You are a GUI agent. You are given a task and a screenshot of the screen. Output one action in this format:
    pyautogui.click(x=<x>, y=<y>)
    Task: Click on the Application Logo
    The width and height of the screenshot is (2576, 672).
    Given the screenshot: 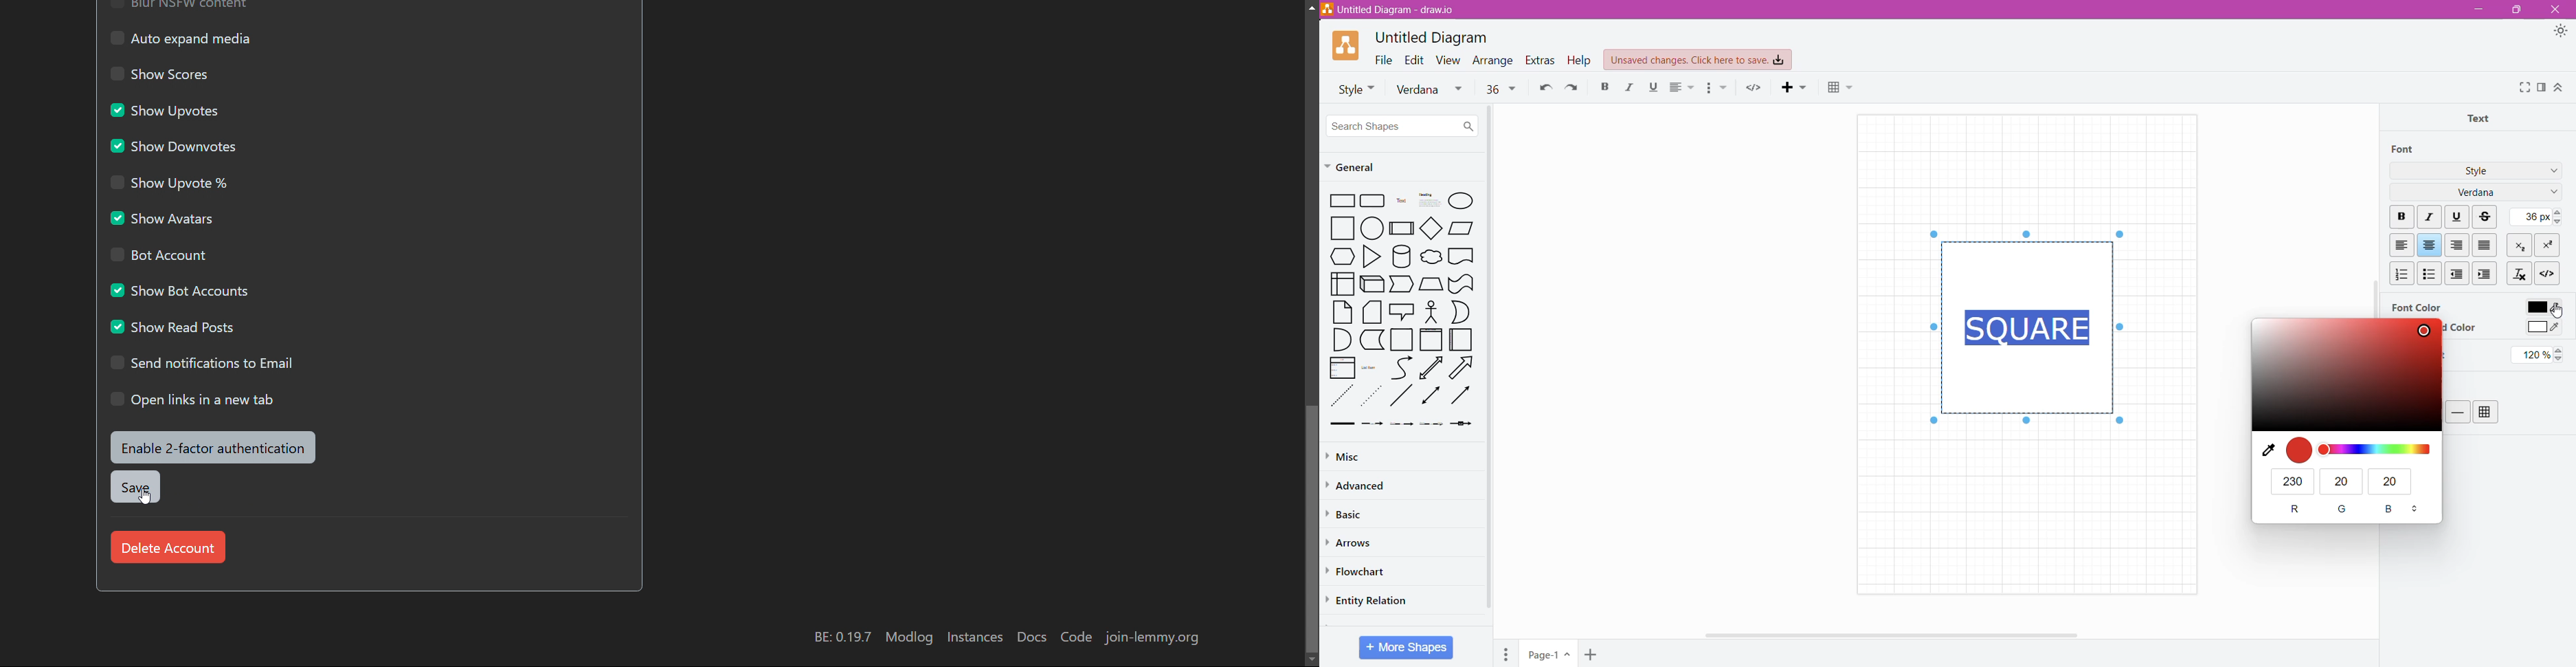 What is the action you would take?
    pyautogui.click(x=1347, y=46)
    